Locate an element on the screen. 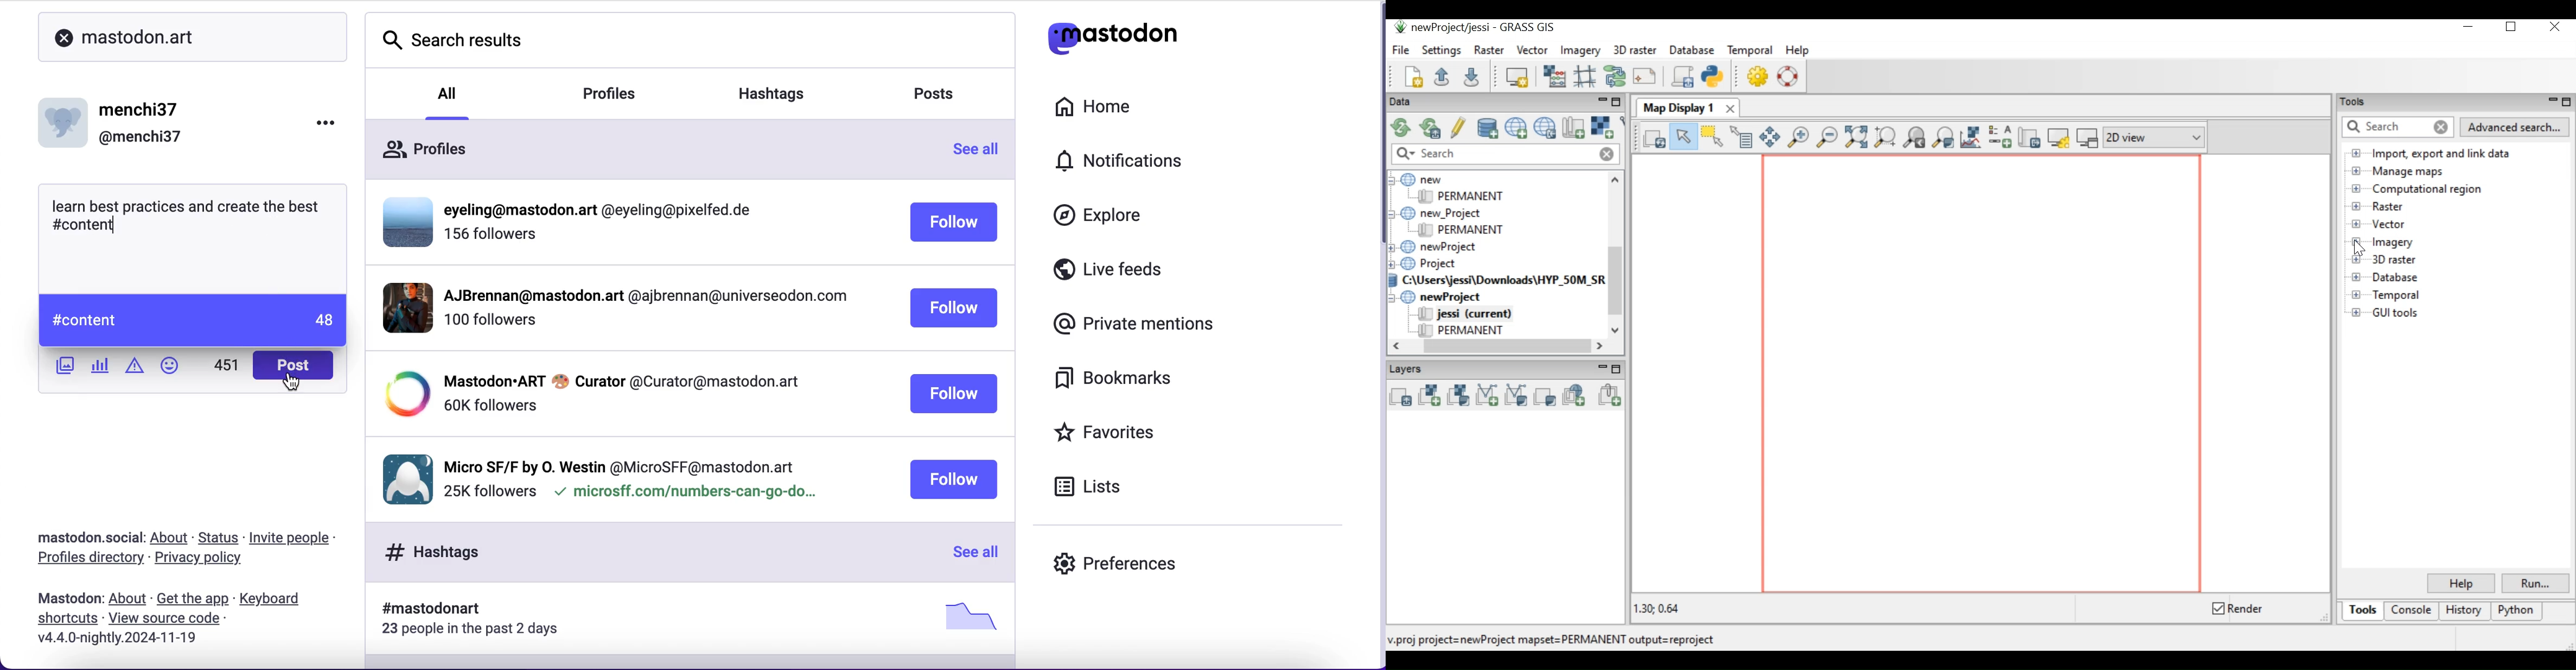  451 characters left is located at coordinates (227, 369).